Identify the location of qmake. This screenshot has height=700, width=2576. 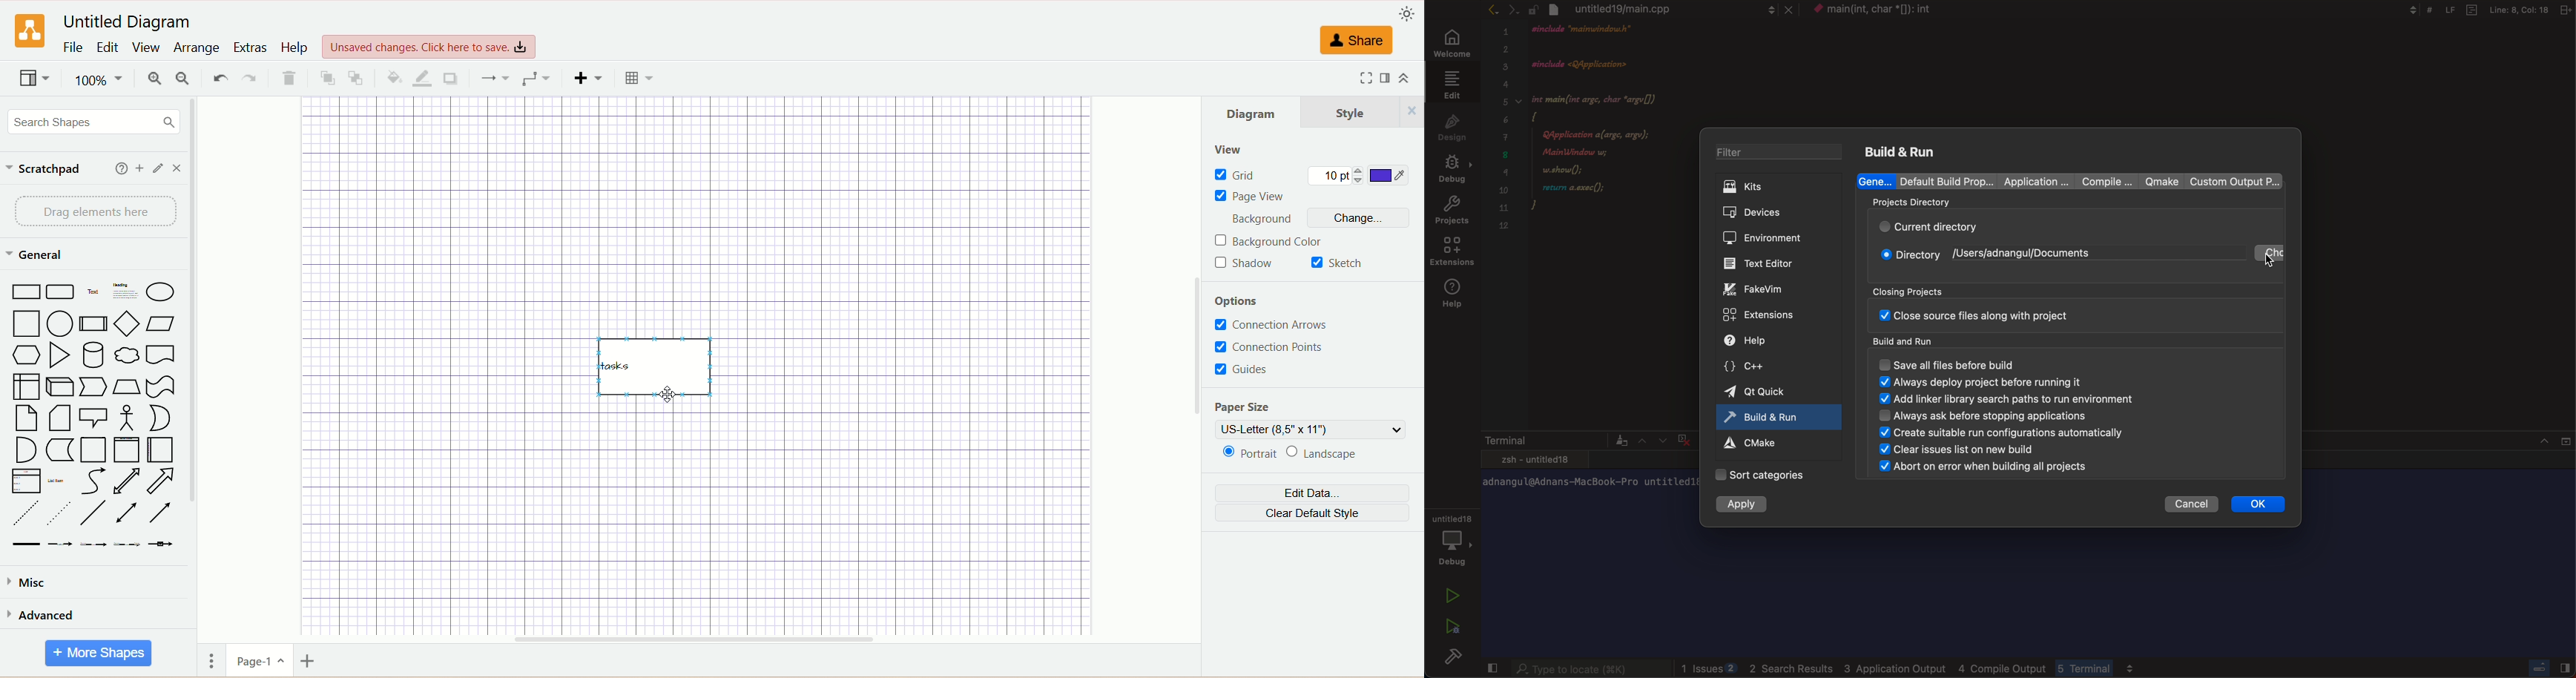
(2162, 183).